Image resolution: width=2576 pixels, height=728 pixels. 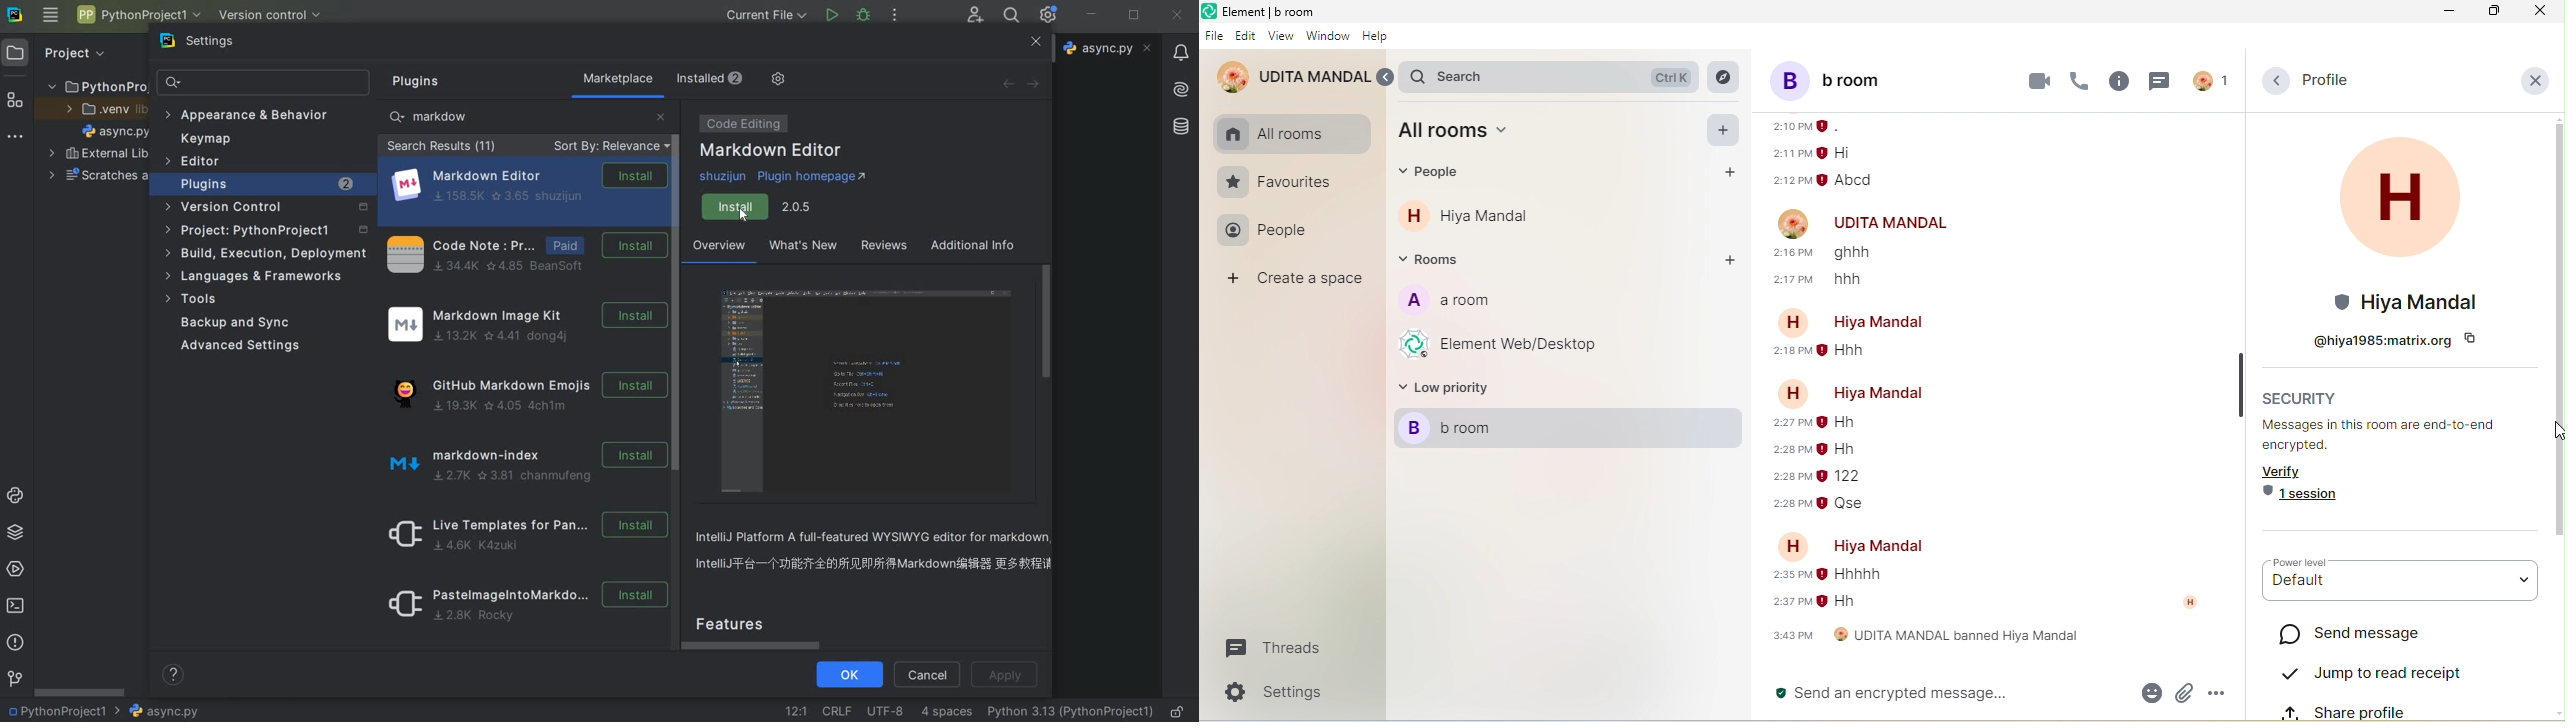 What do you see at coordinates (14, 679) in the screenshot?
I see `git` at bounding box center [14, 679].